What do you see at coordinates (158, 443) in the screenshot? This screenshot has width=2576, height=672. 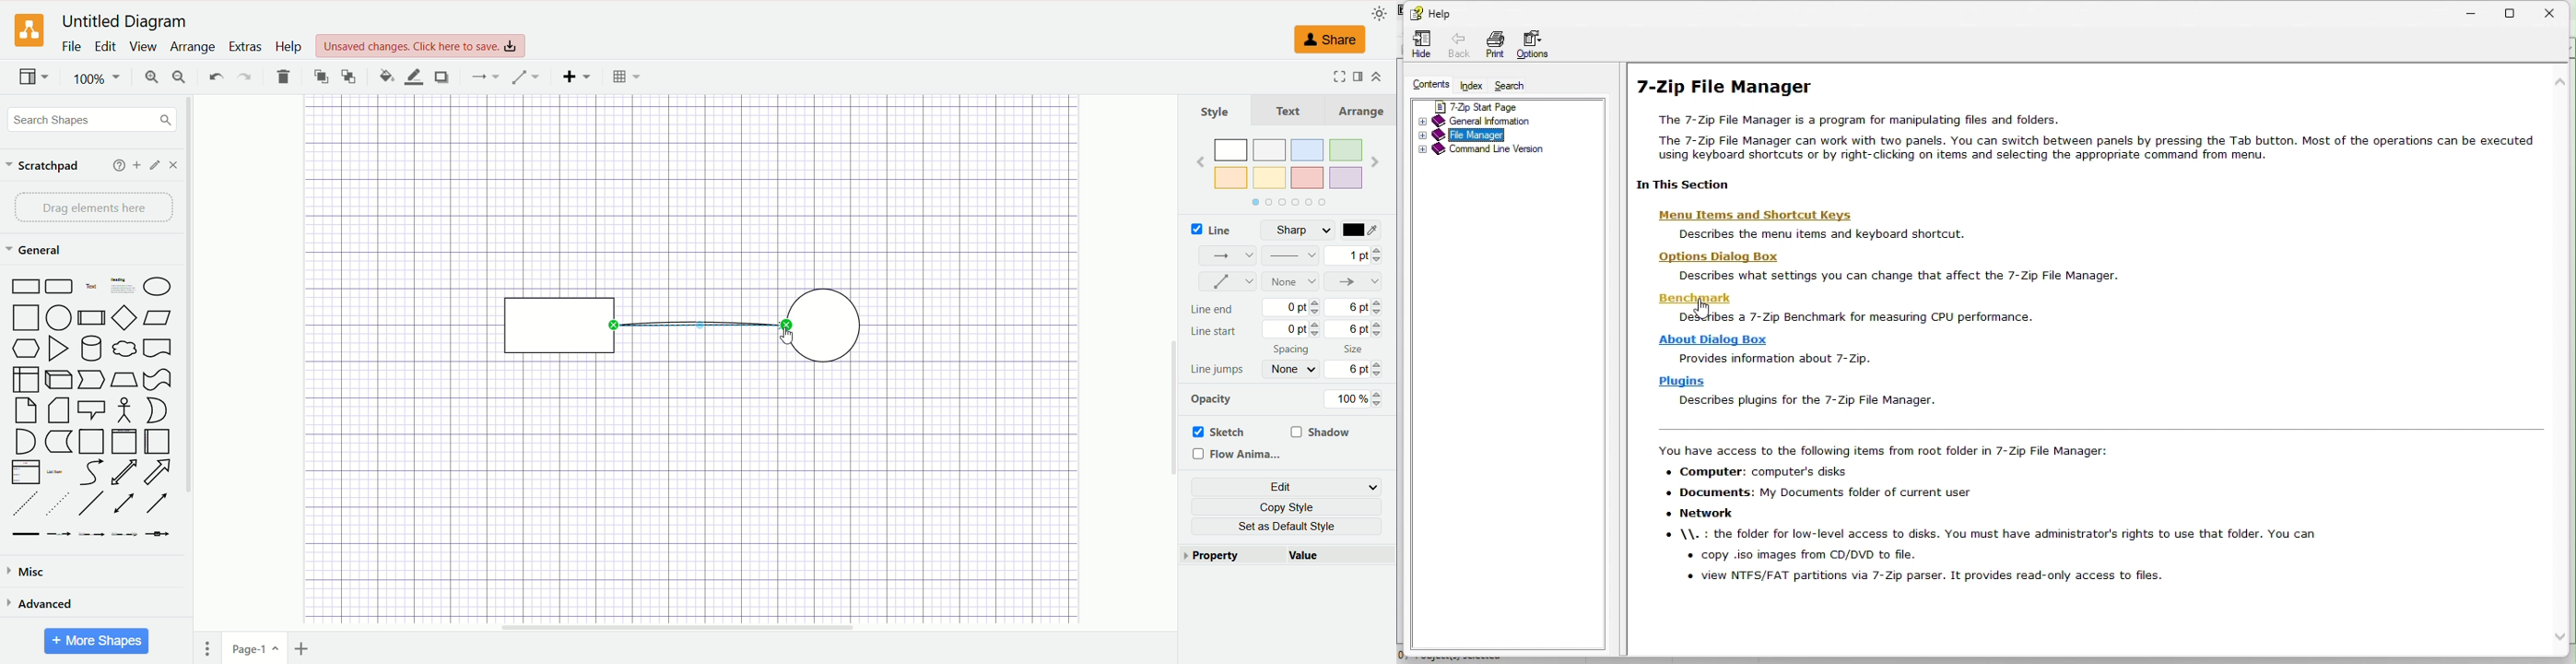 I see `Horizontal Page` at bounding box center [158, 443].